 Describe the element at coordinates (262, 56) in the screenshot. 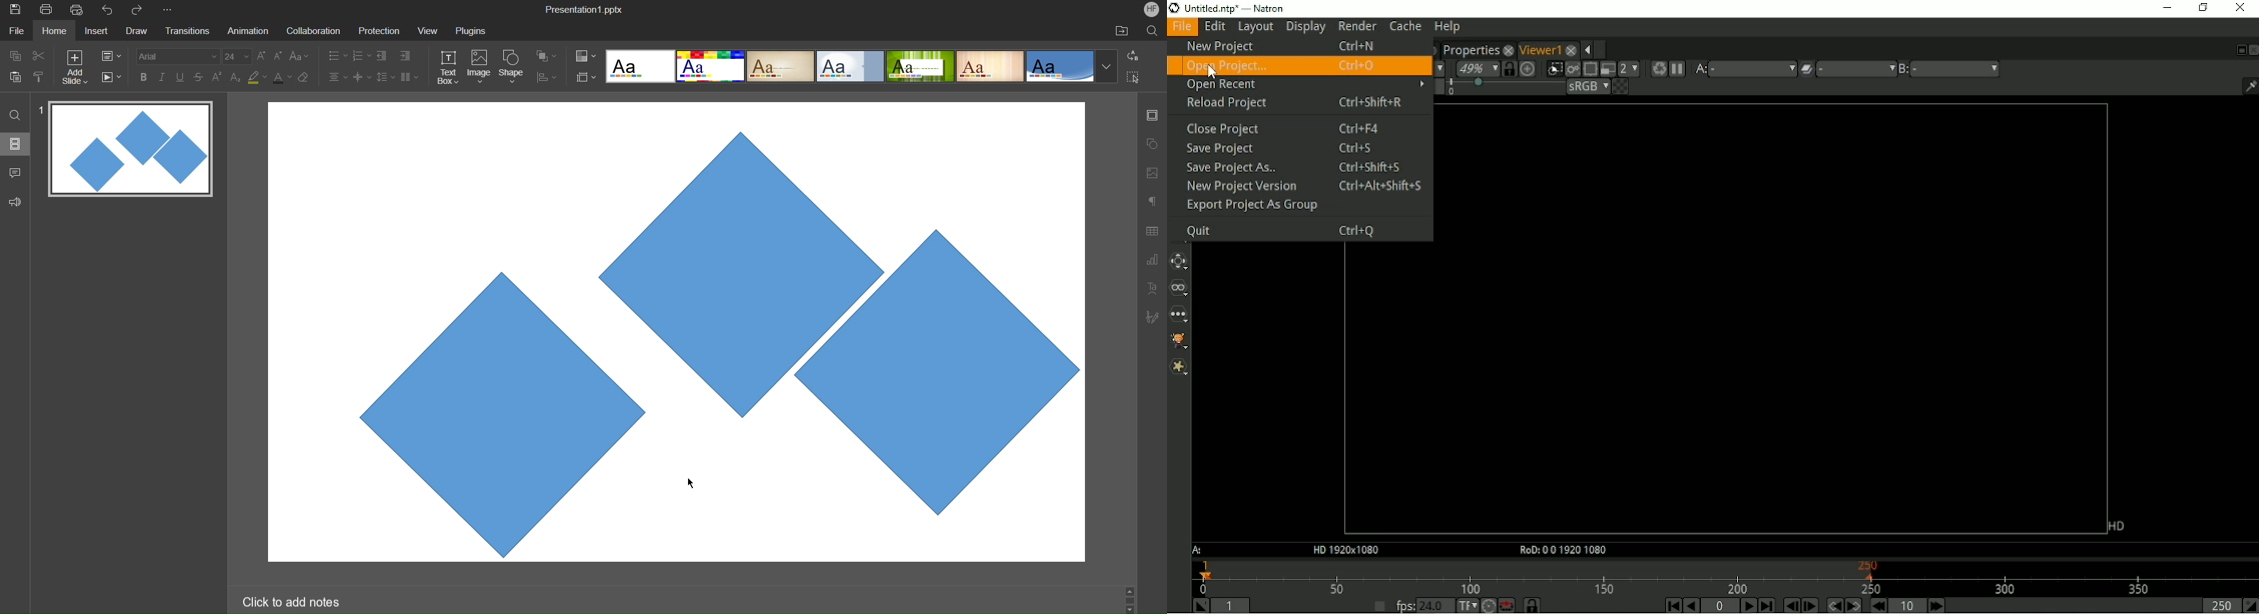

I see `Increase Font` at that location.